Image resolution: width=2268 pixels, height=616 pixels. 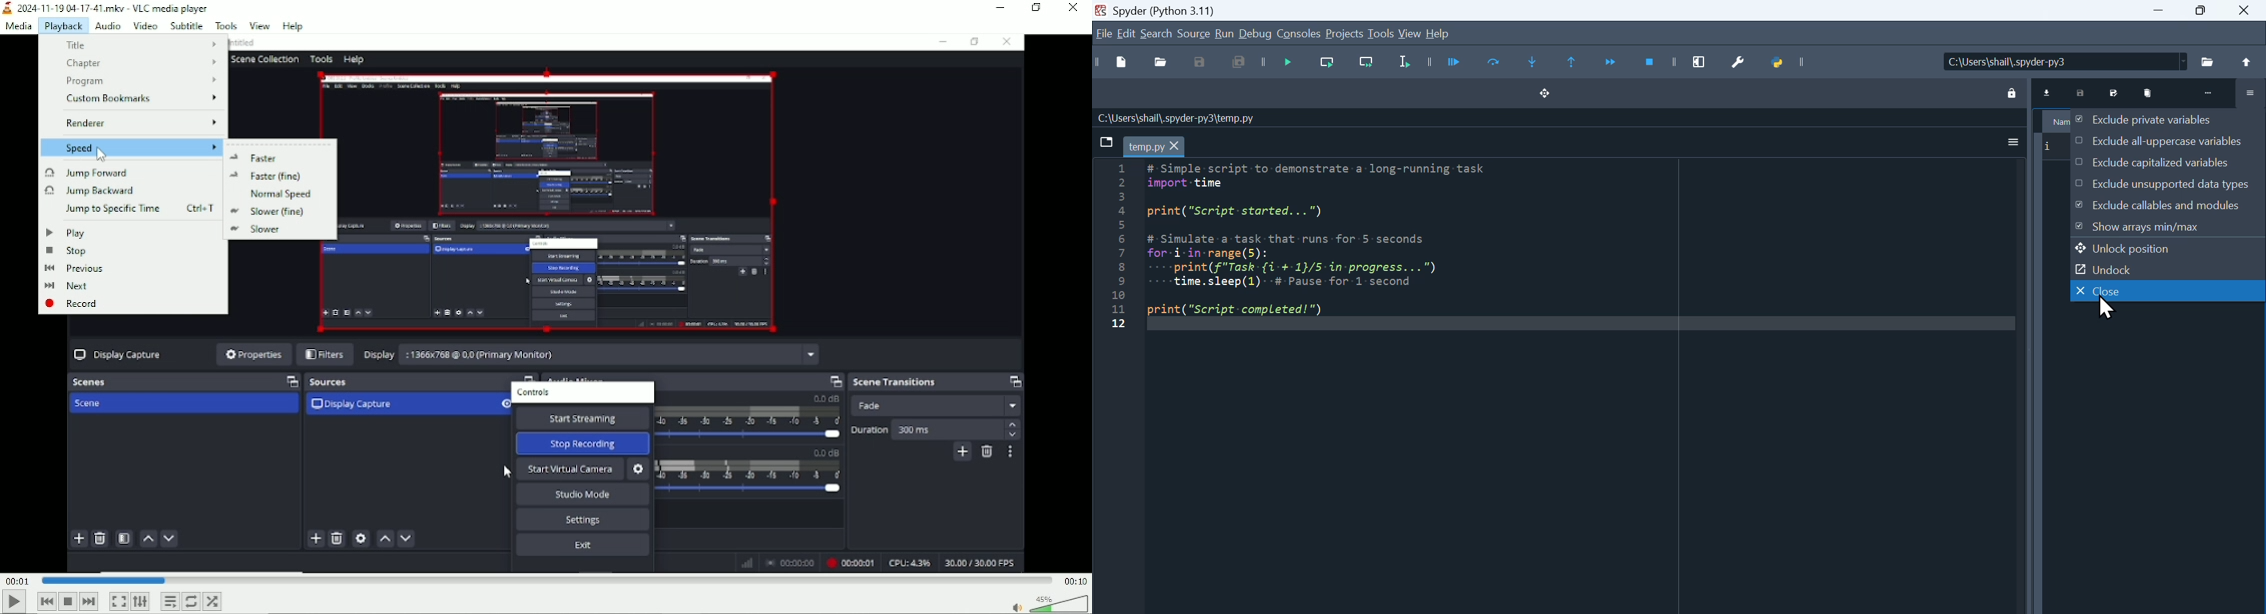 I want to click on Debug file, so click(x=1288, y=62).